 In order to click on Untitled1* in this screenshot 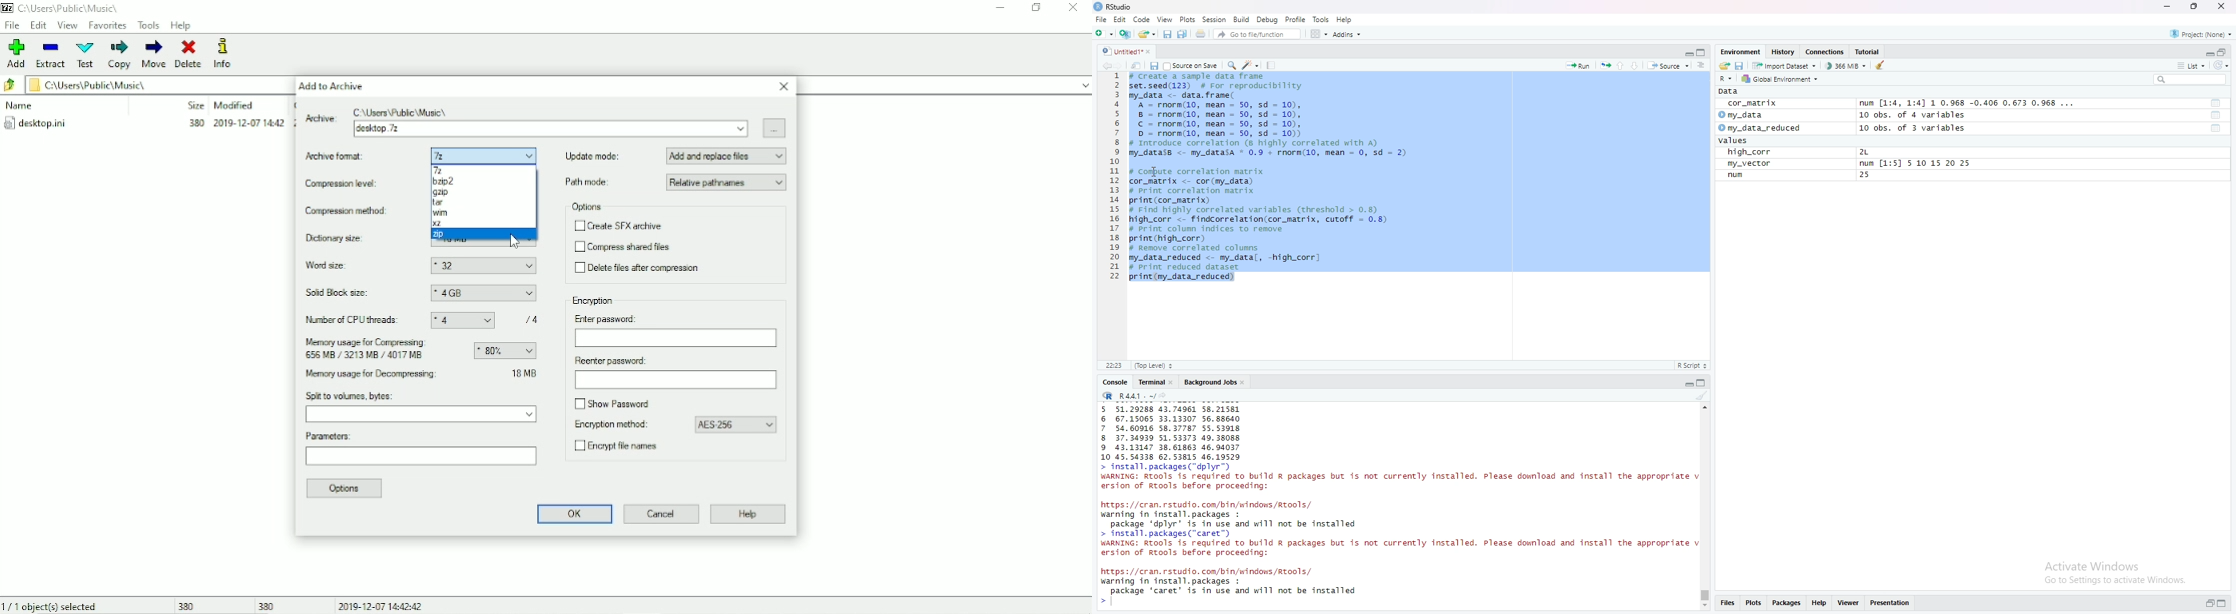, I will do `click(1122, 51)`.